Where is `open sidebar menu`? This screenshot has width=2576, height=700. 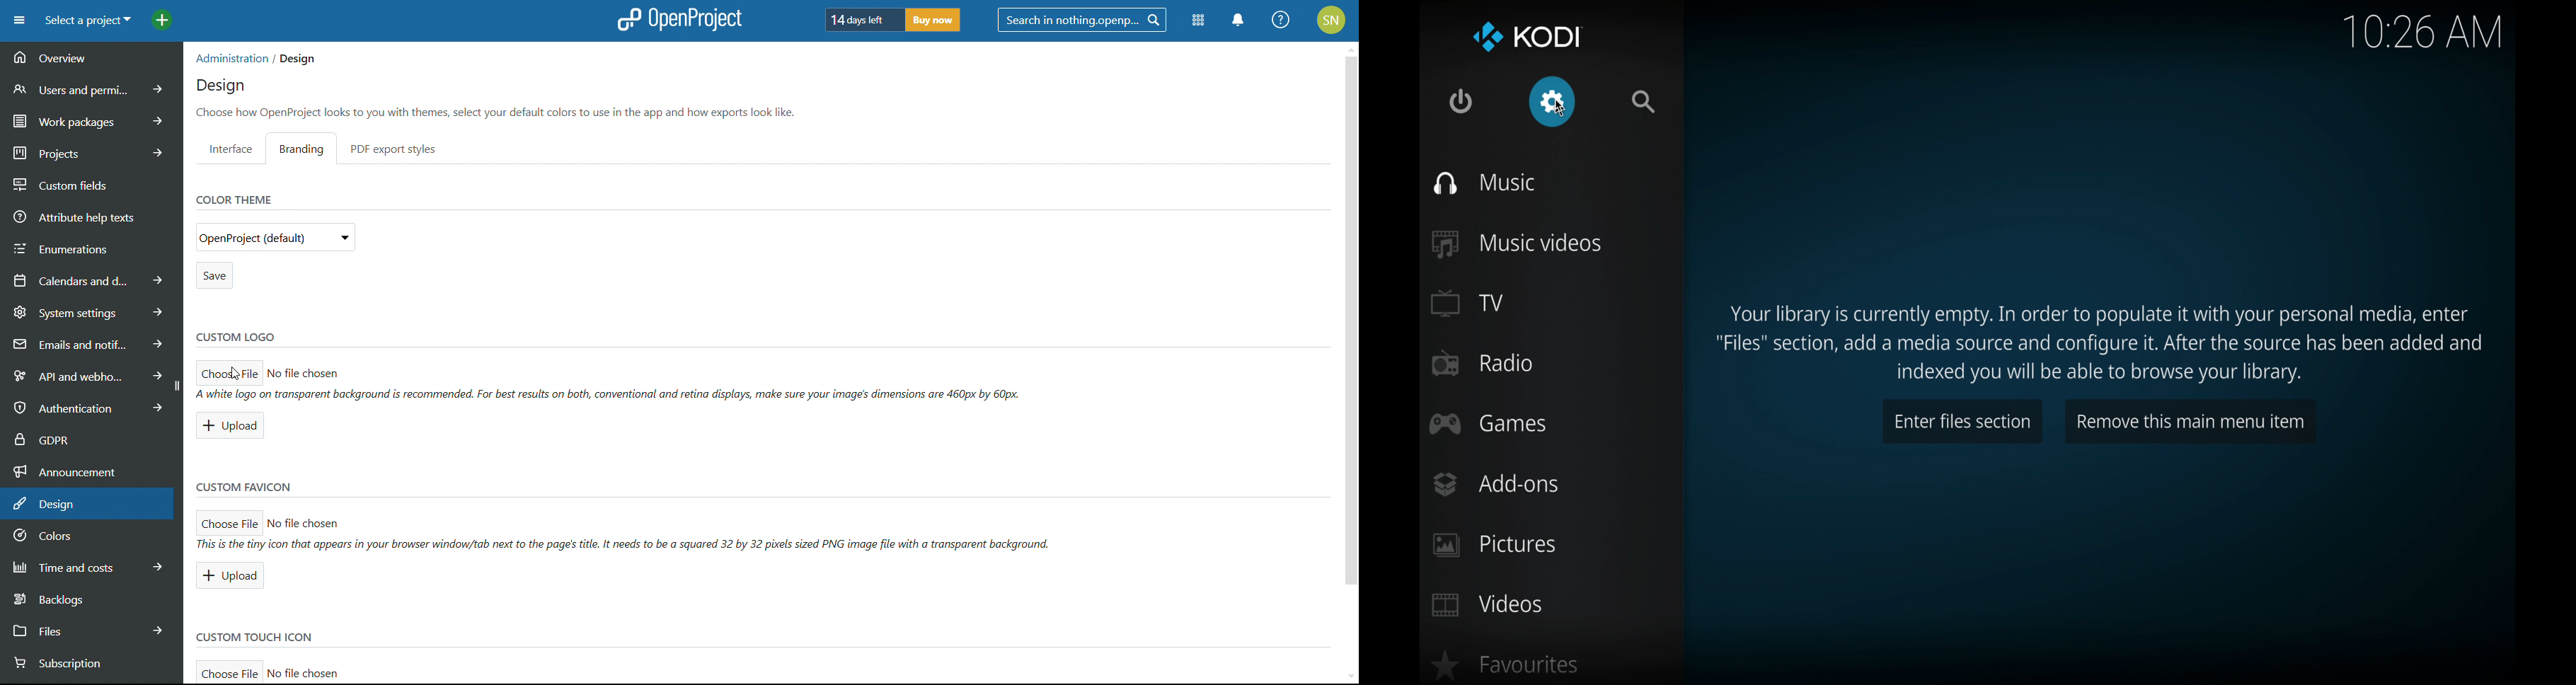 open sidebar menu is located at coordinates (19, 21).